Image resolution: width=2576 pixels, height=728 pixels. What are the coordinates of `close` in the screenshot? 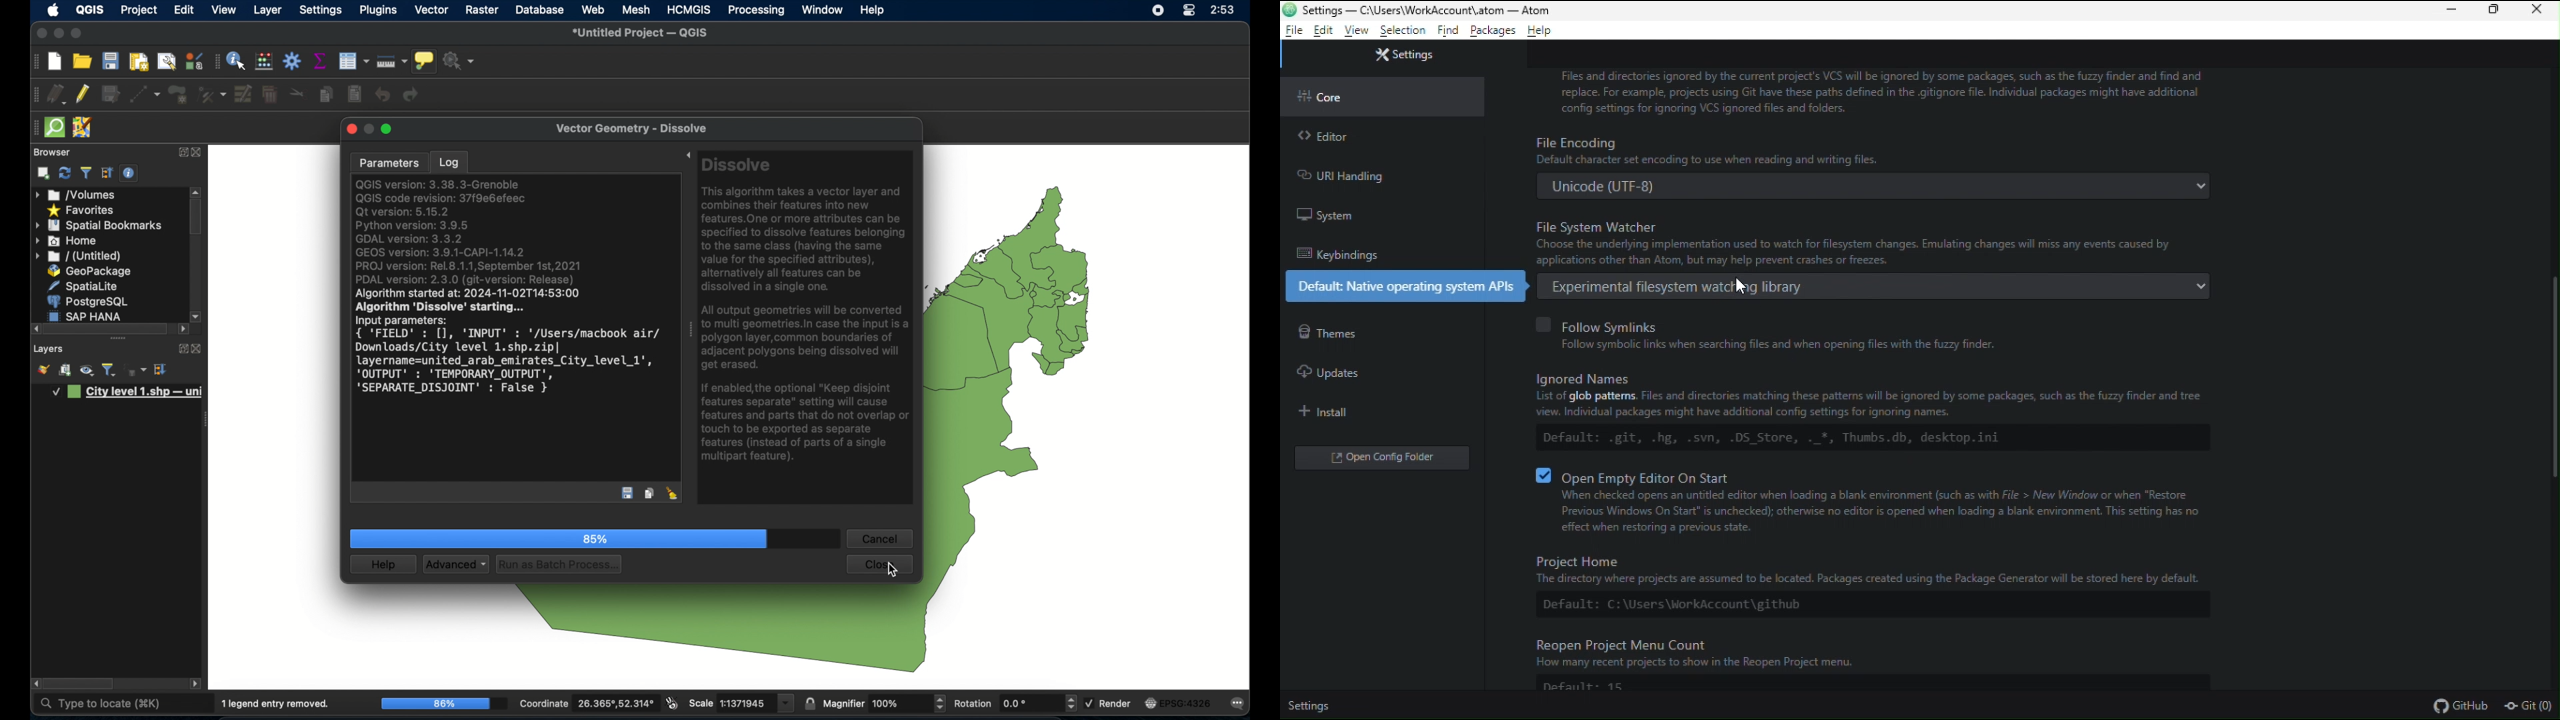 It's located at (198, 153).